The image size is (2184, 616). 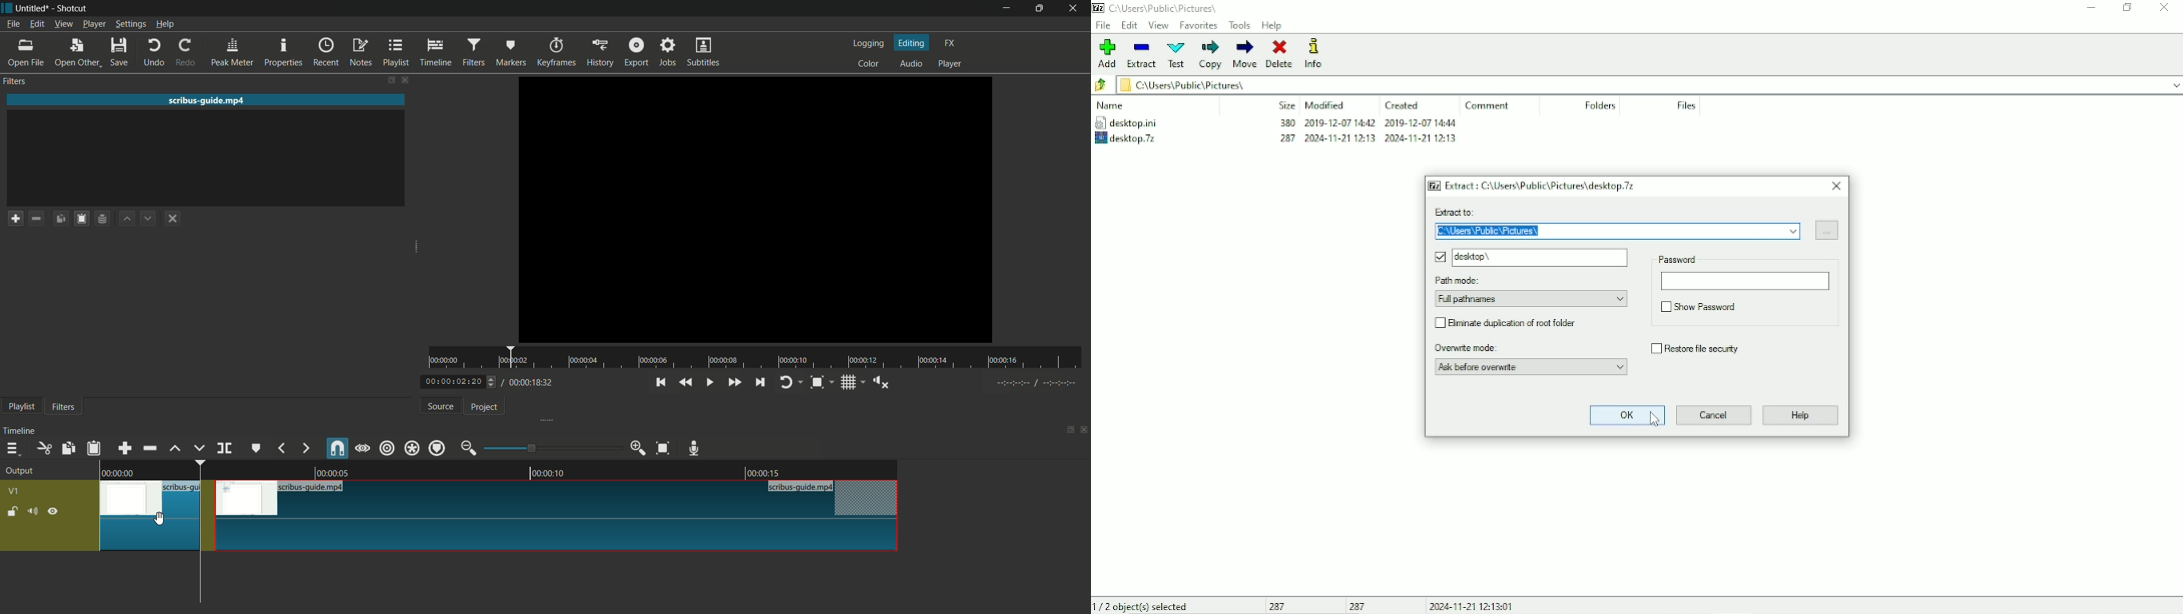 I want to click on zoom in, so click(x=637, y=449).